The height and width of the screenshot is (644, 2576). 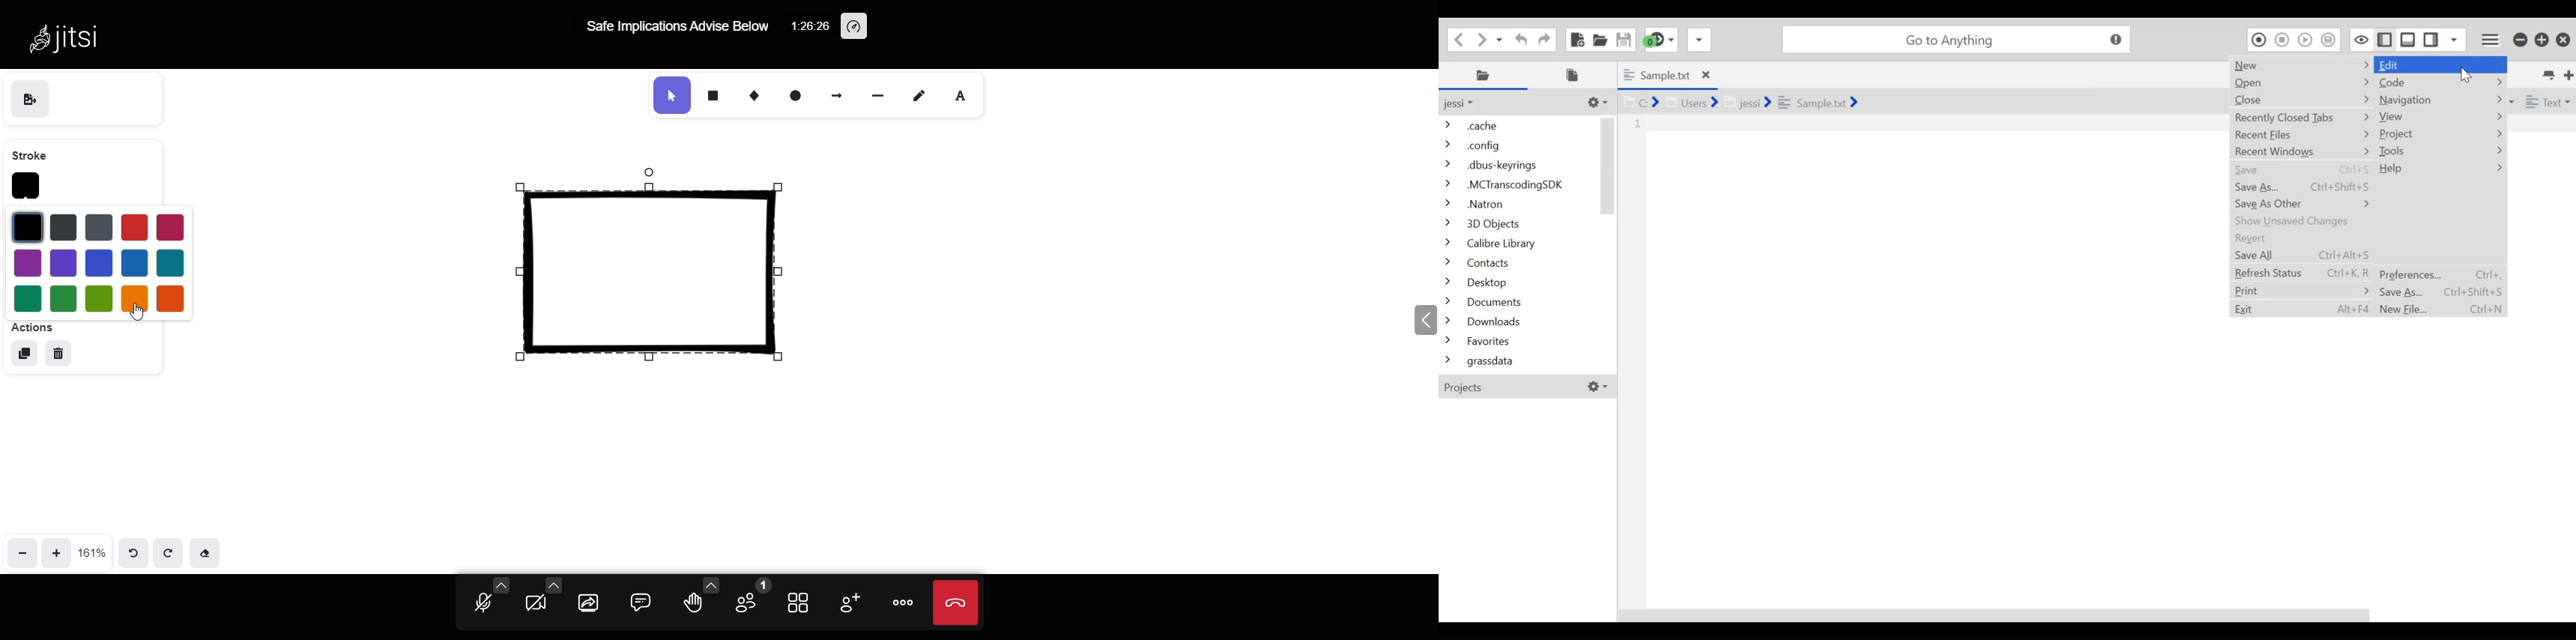 What do you see at coordinates (133, 551) in the screenshot?
I see `undo` at bounding box center [133, 551].